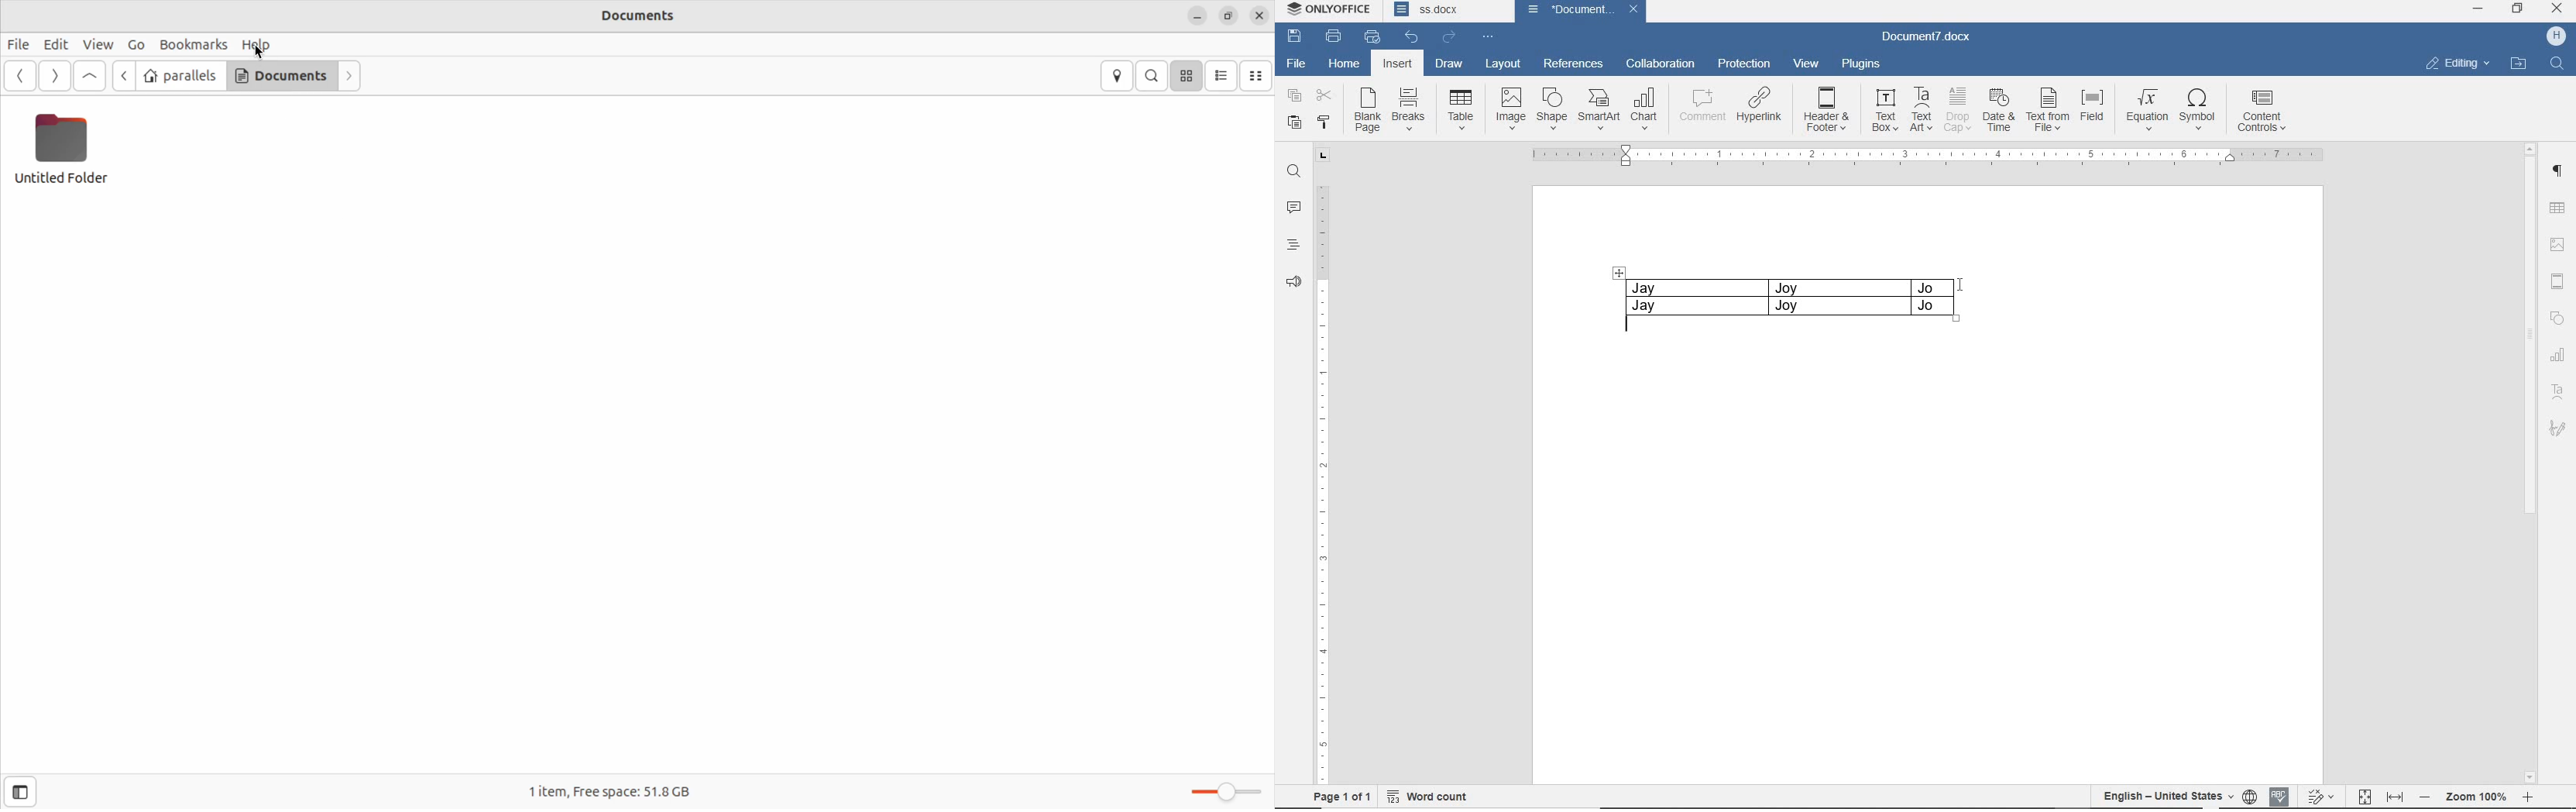 The width and height of the screenshot is (2576, 812). Describe the element at coordinates (2558, 356) in the screenshot. I see `CHART` at that location.